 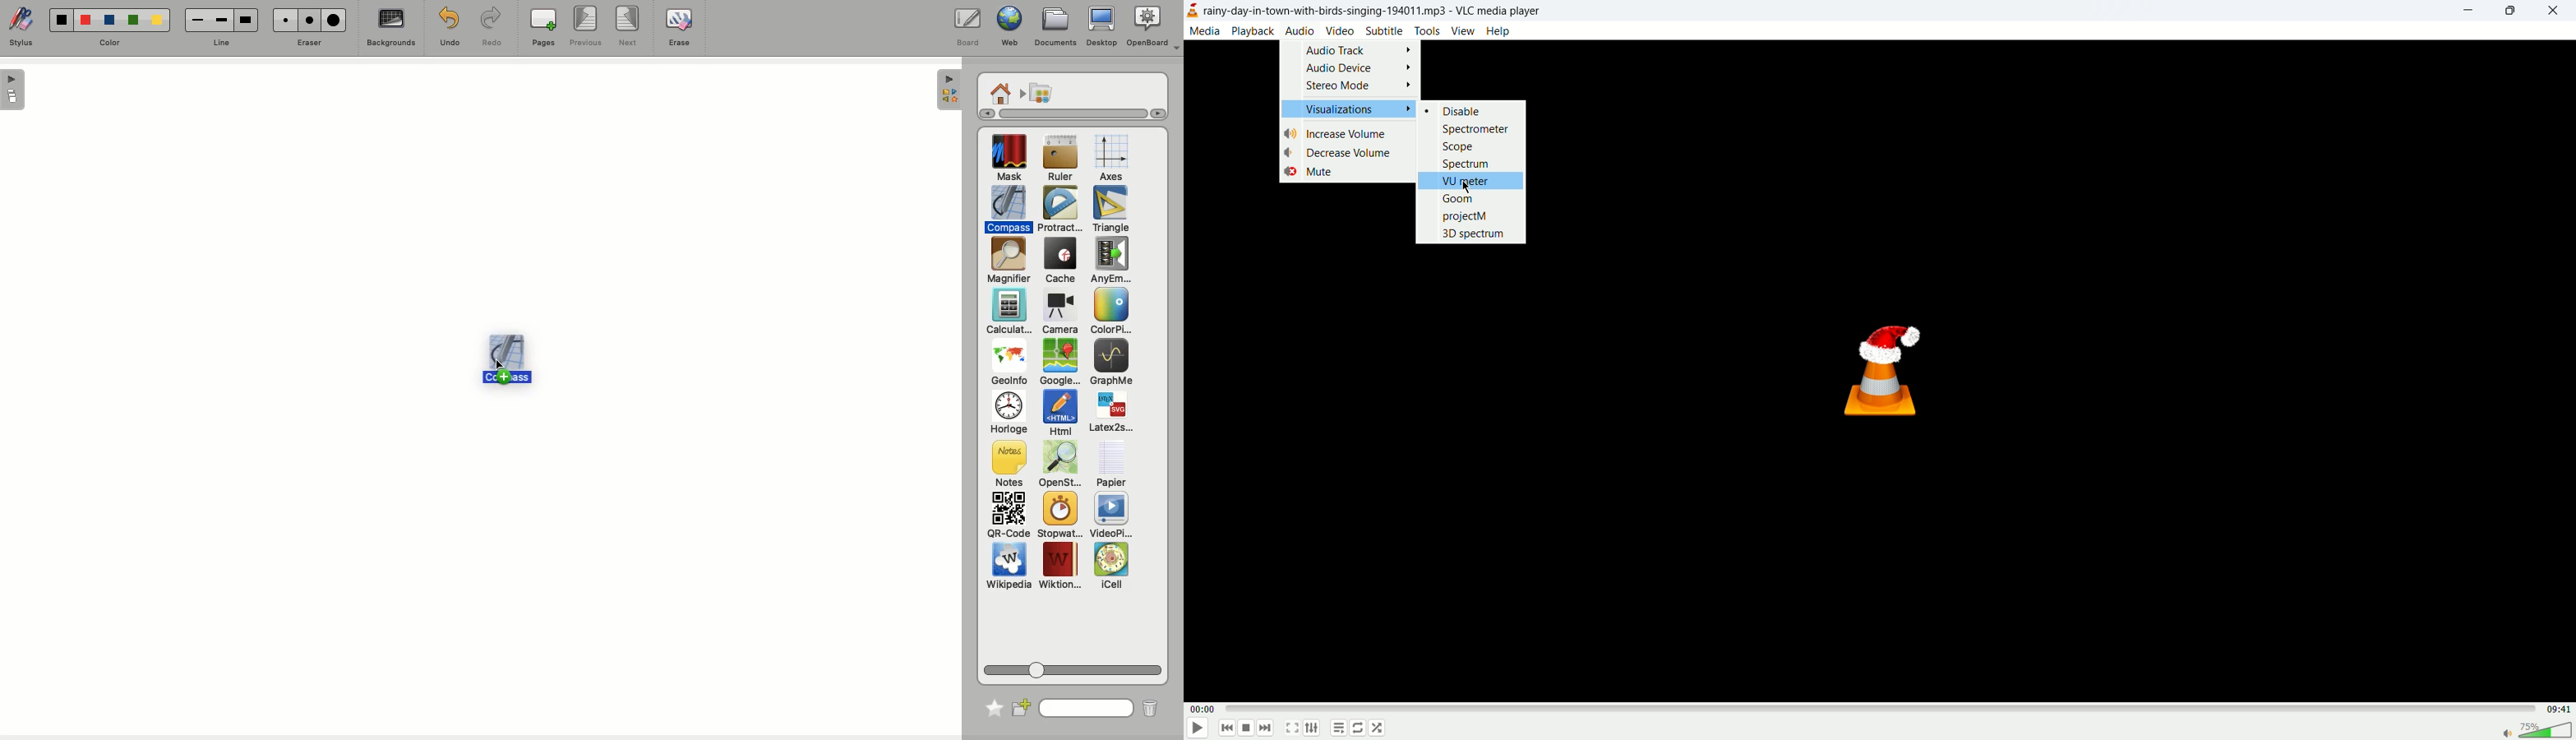 I want to click on playlist, so click(x=1339, y=730).